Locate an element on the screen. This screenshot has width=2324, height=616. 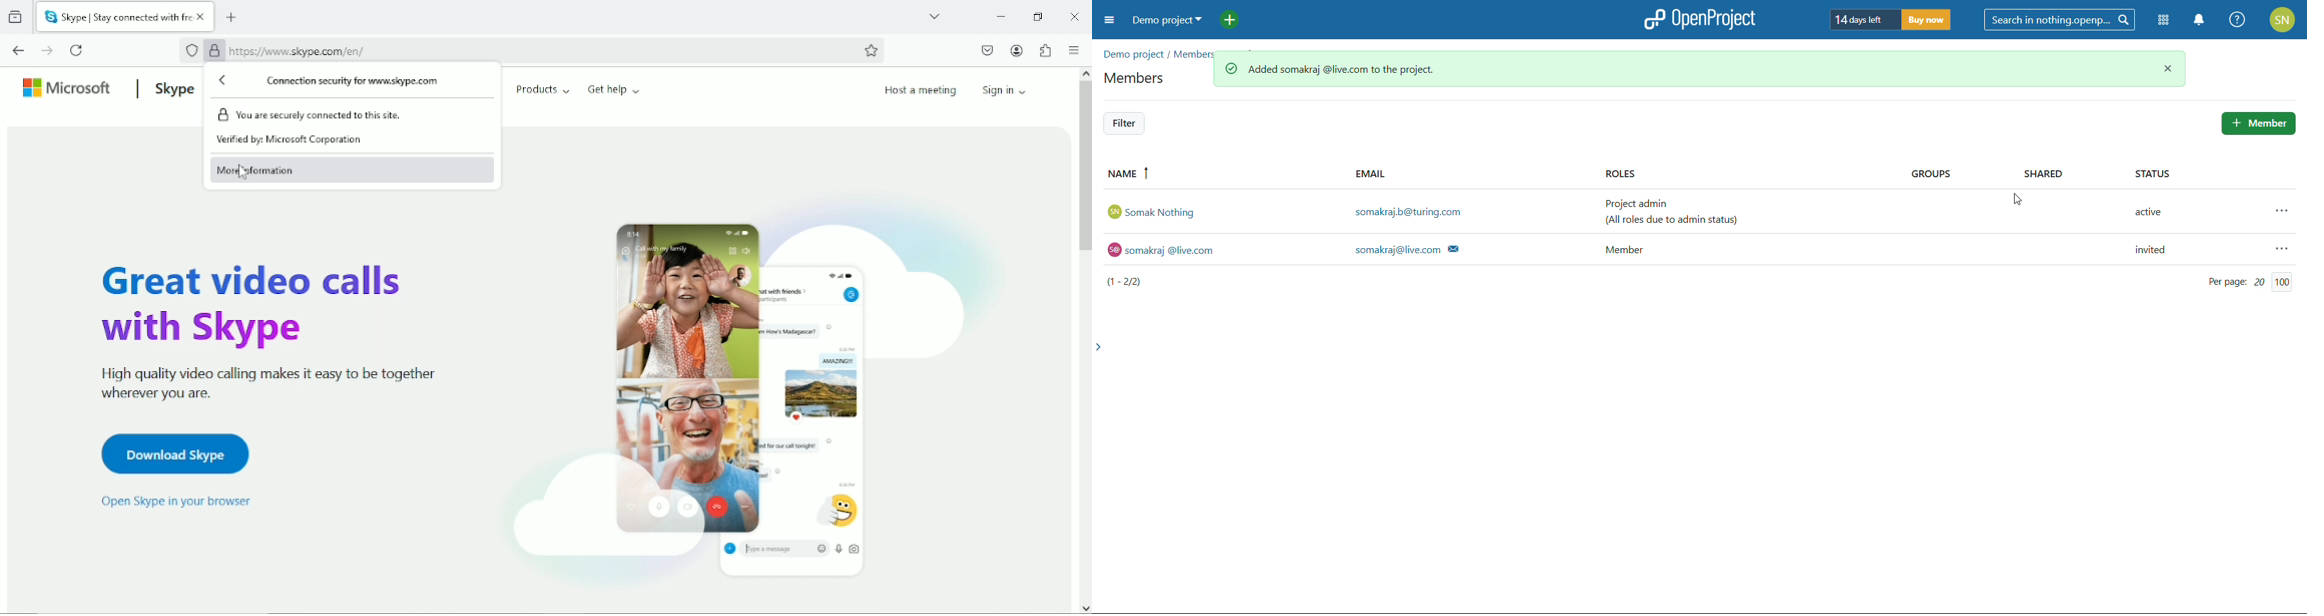
open skype in your browser is located at coordinates (175, 501).